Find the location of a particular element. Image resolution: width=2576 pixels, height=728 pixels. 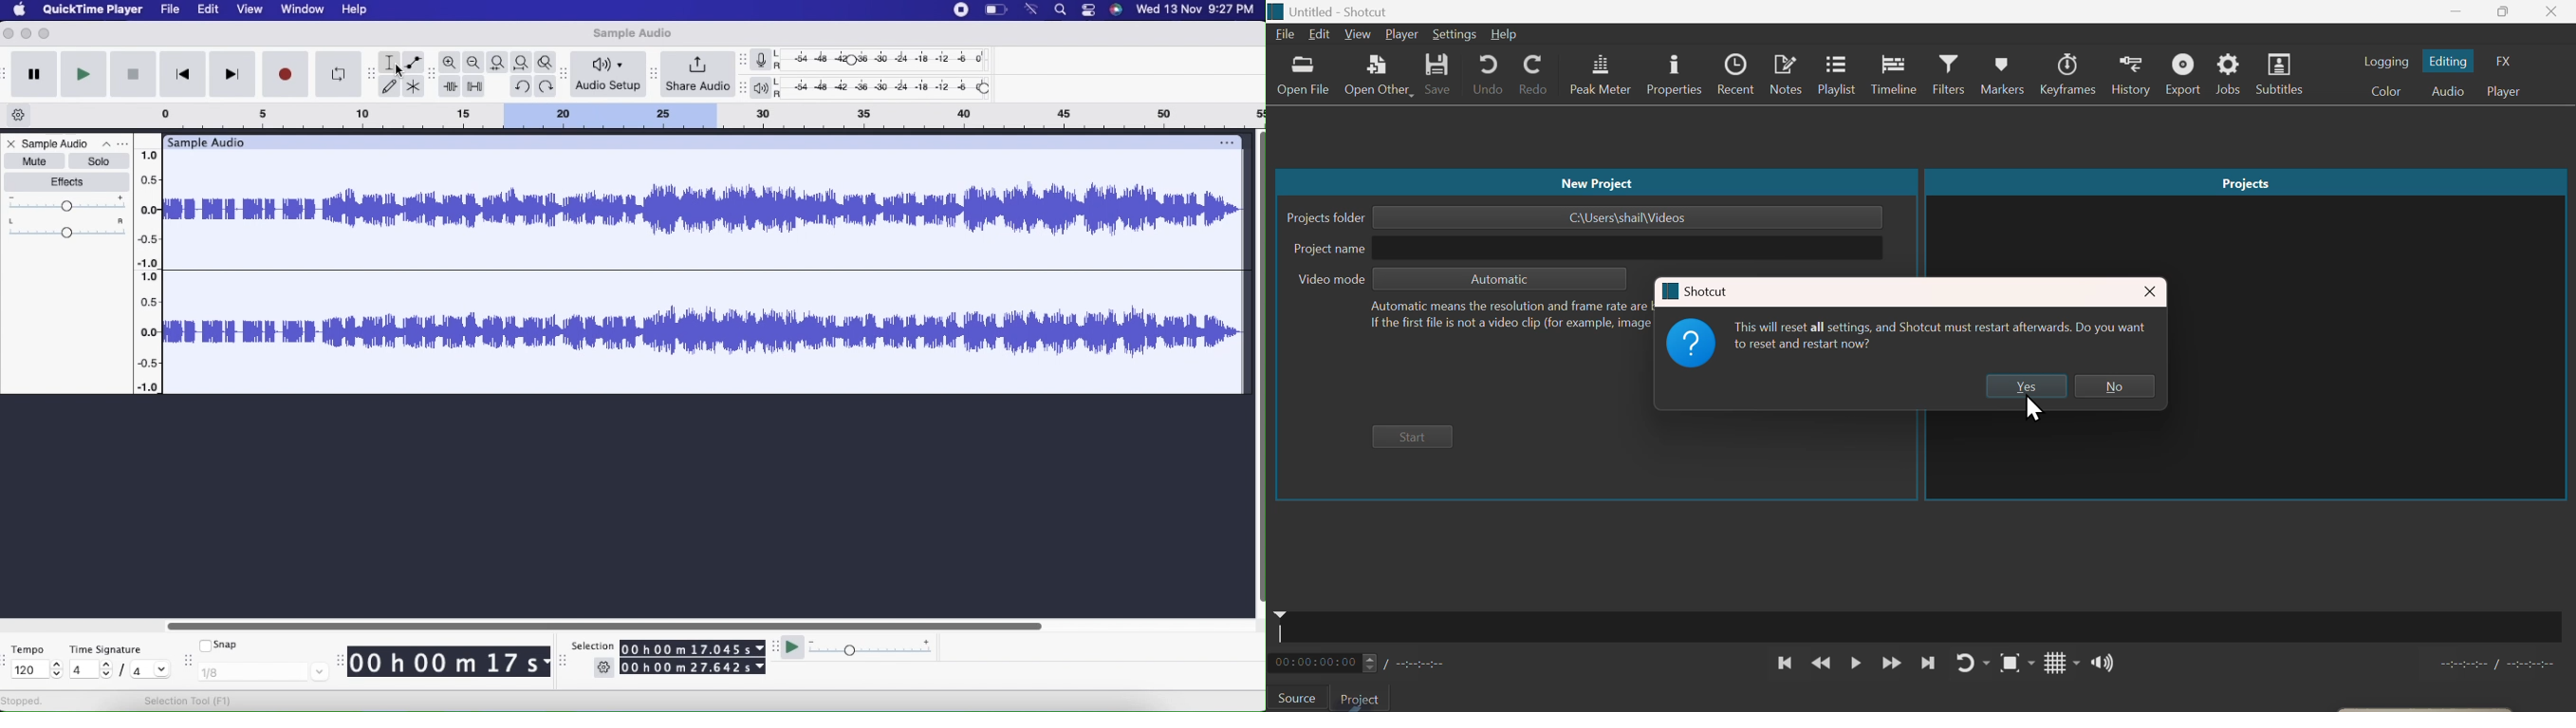

Help is located at coordinates (355, 11).